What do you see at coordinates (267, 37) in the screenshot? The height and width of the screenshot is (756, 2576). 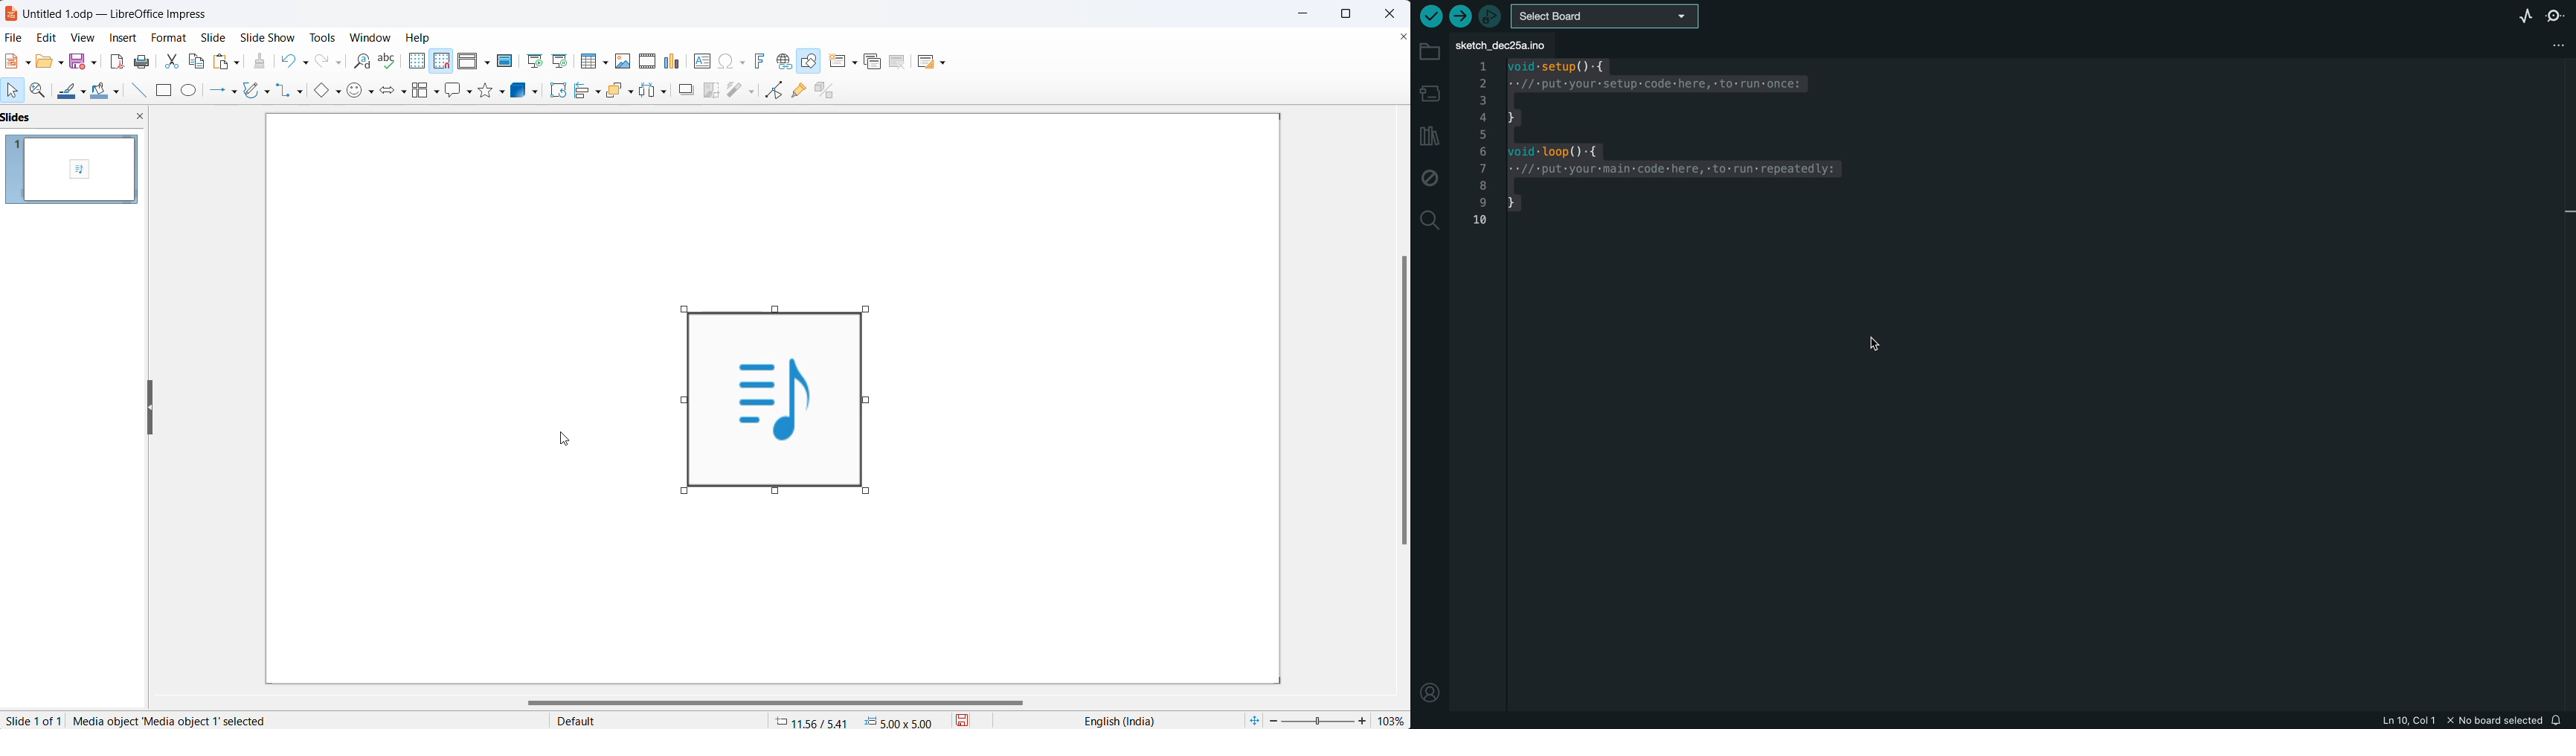 I see `slideshow` at bounding box center [267, 37].